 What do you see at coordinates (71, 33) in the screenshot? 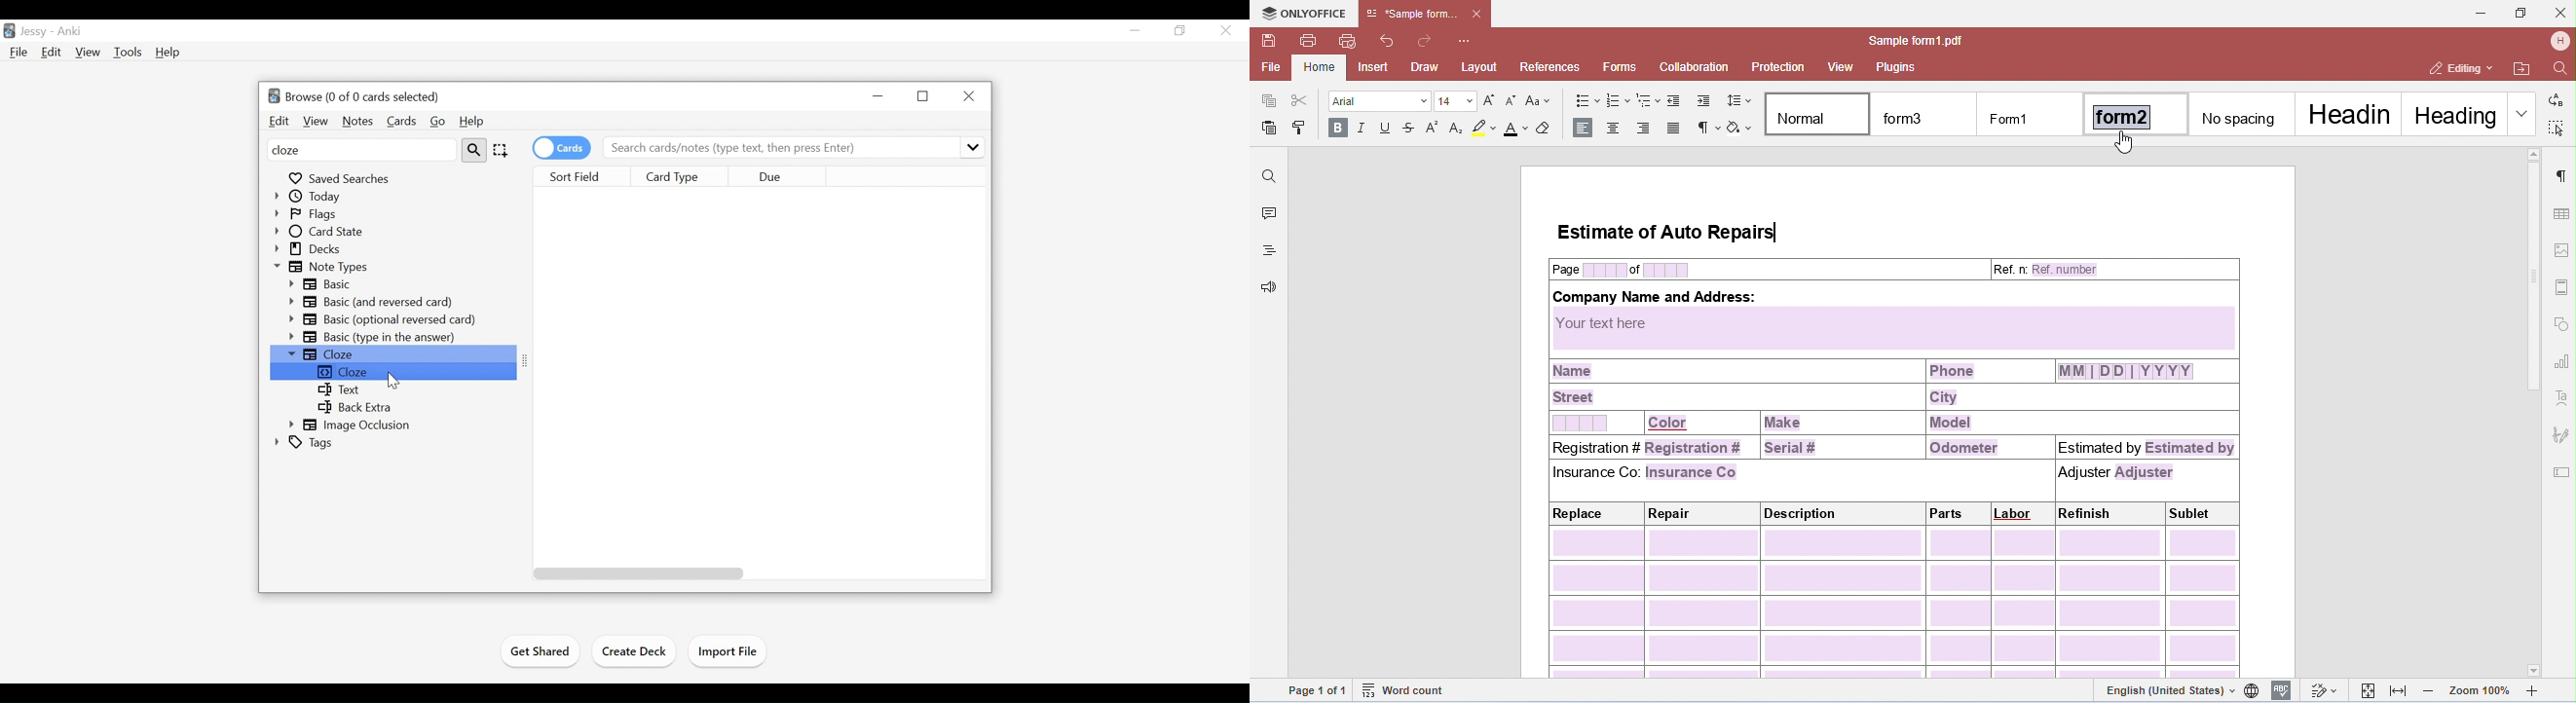
I see `Anki` at bounding box center [71, 33].